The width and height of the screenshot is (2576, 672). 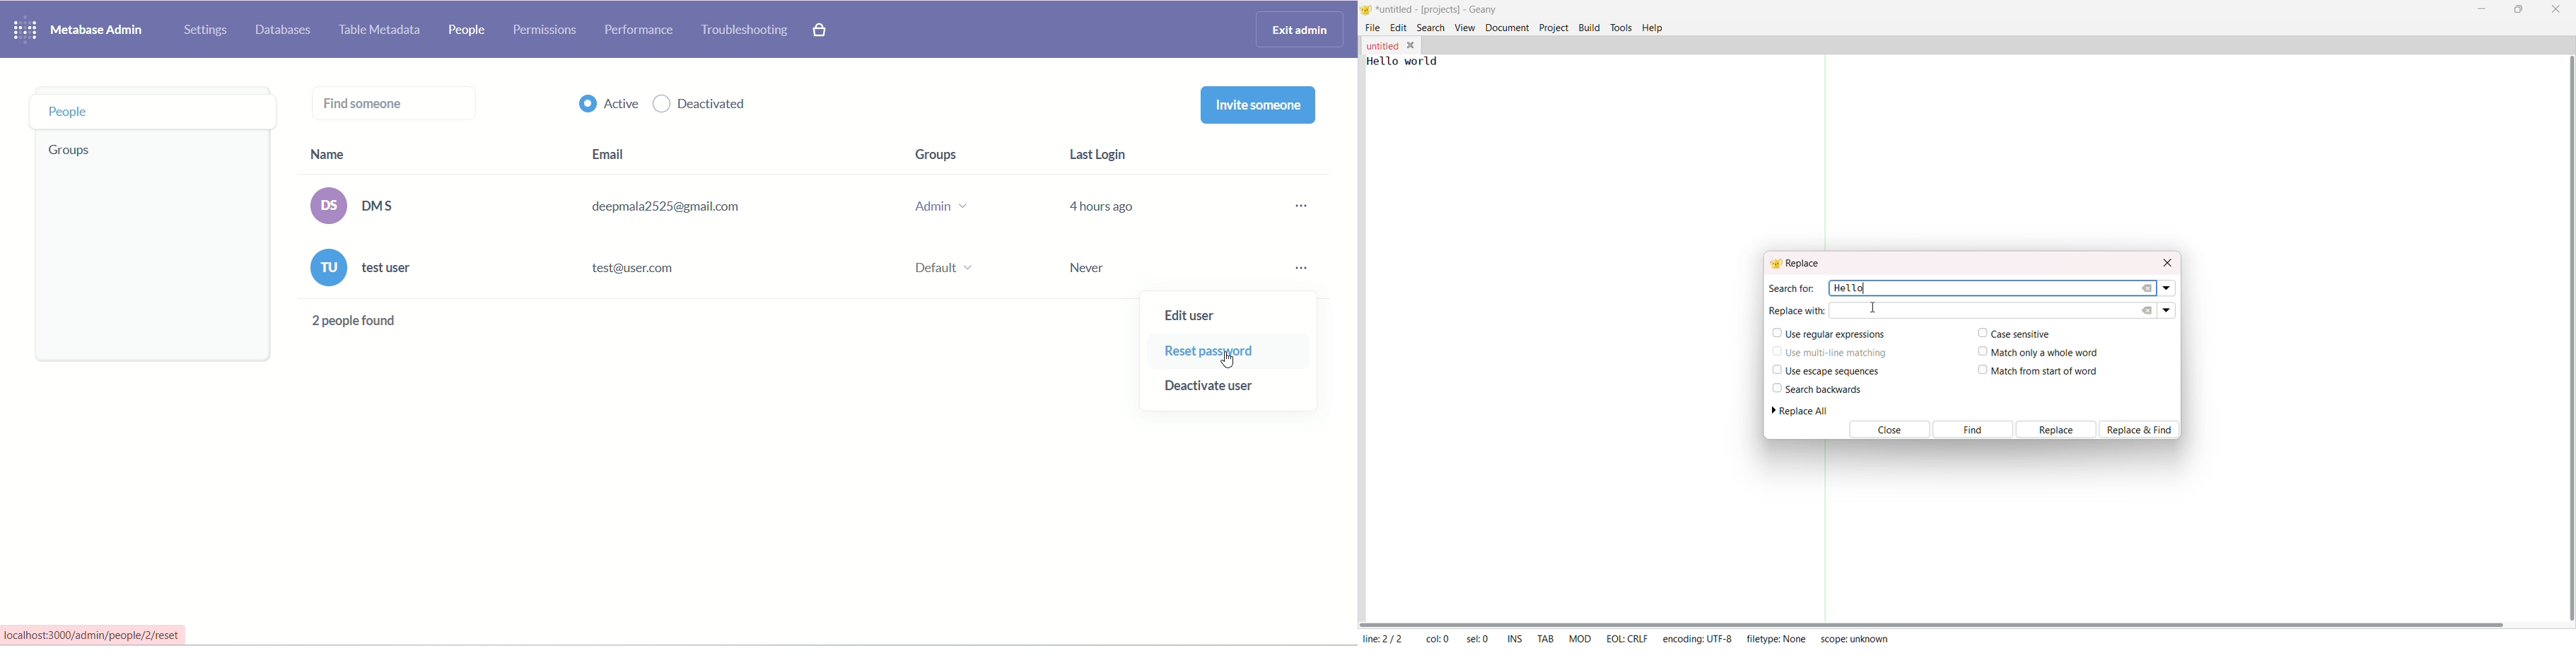 I want to click on Hello world, so click(x=1412, y=61).